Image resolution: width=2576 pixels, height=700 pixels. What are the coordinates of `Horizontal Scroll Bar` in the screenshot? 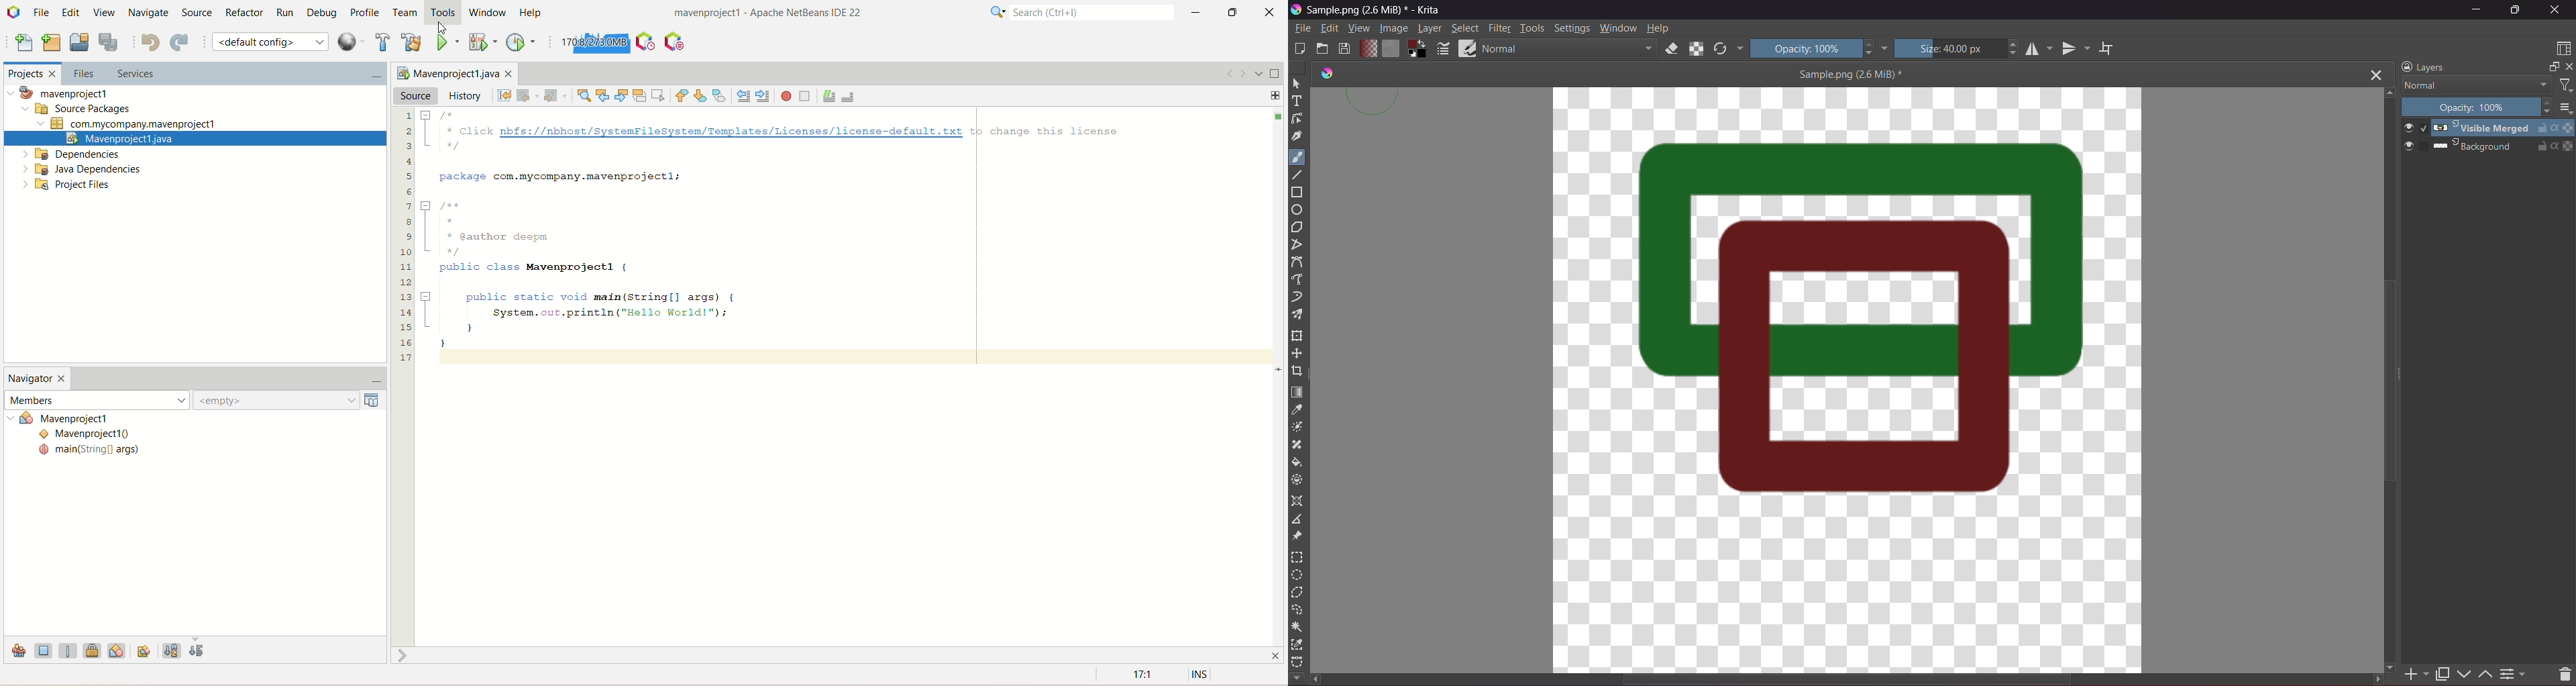 It's located at (1855, 681).